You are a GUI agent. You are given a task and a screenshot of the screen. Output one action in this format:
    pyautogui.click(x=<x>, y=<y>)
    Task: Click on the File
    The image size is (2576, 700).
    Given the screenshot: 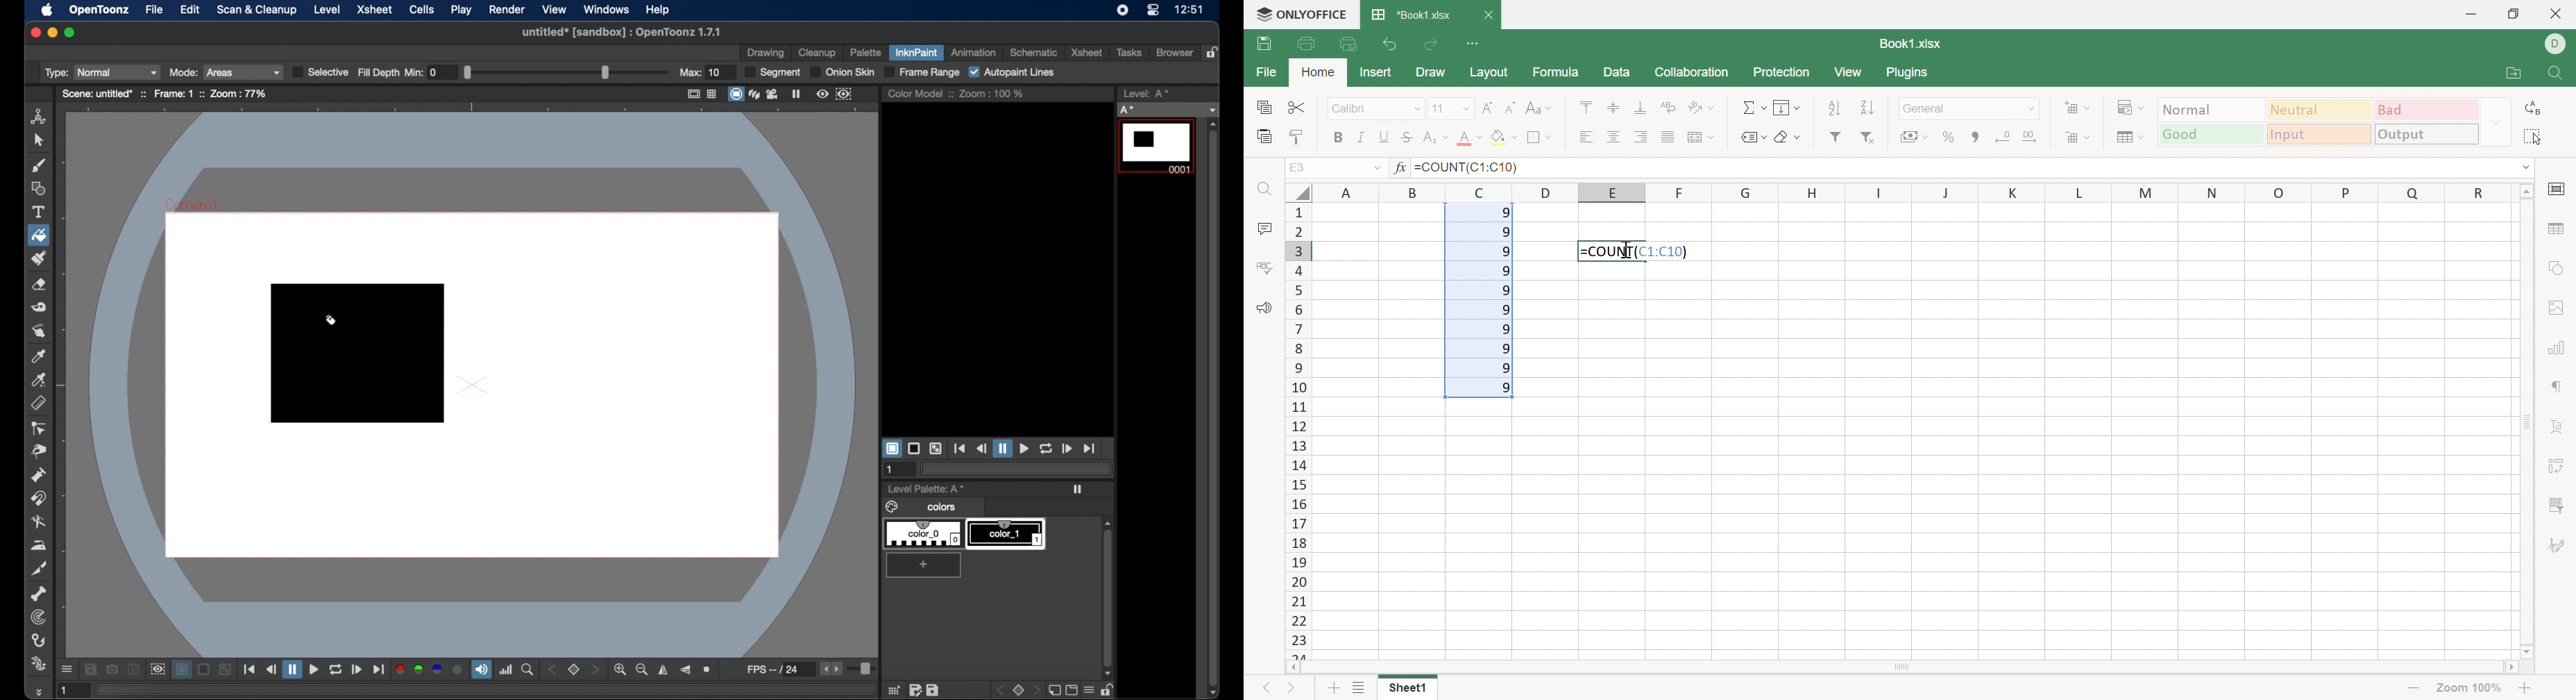 What is the action you would take?
    pyautogui.click(x=1270, y=72)
    